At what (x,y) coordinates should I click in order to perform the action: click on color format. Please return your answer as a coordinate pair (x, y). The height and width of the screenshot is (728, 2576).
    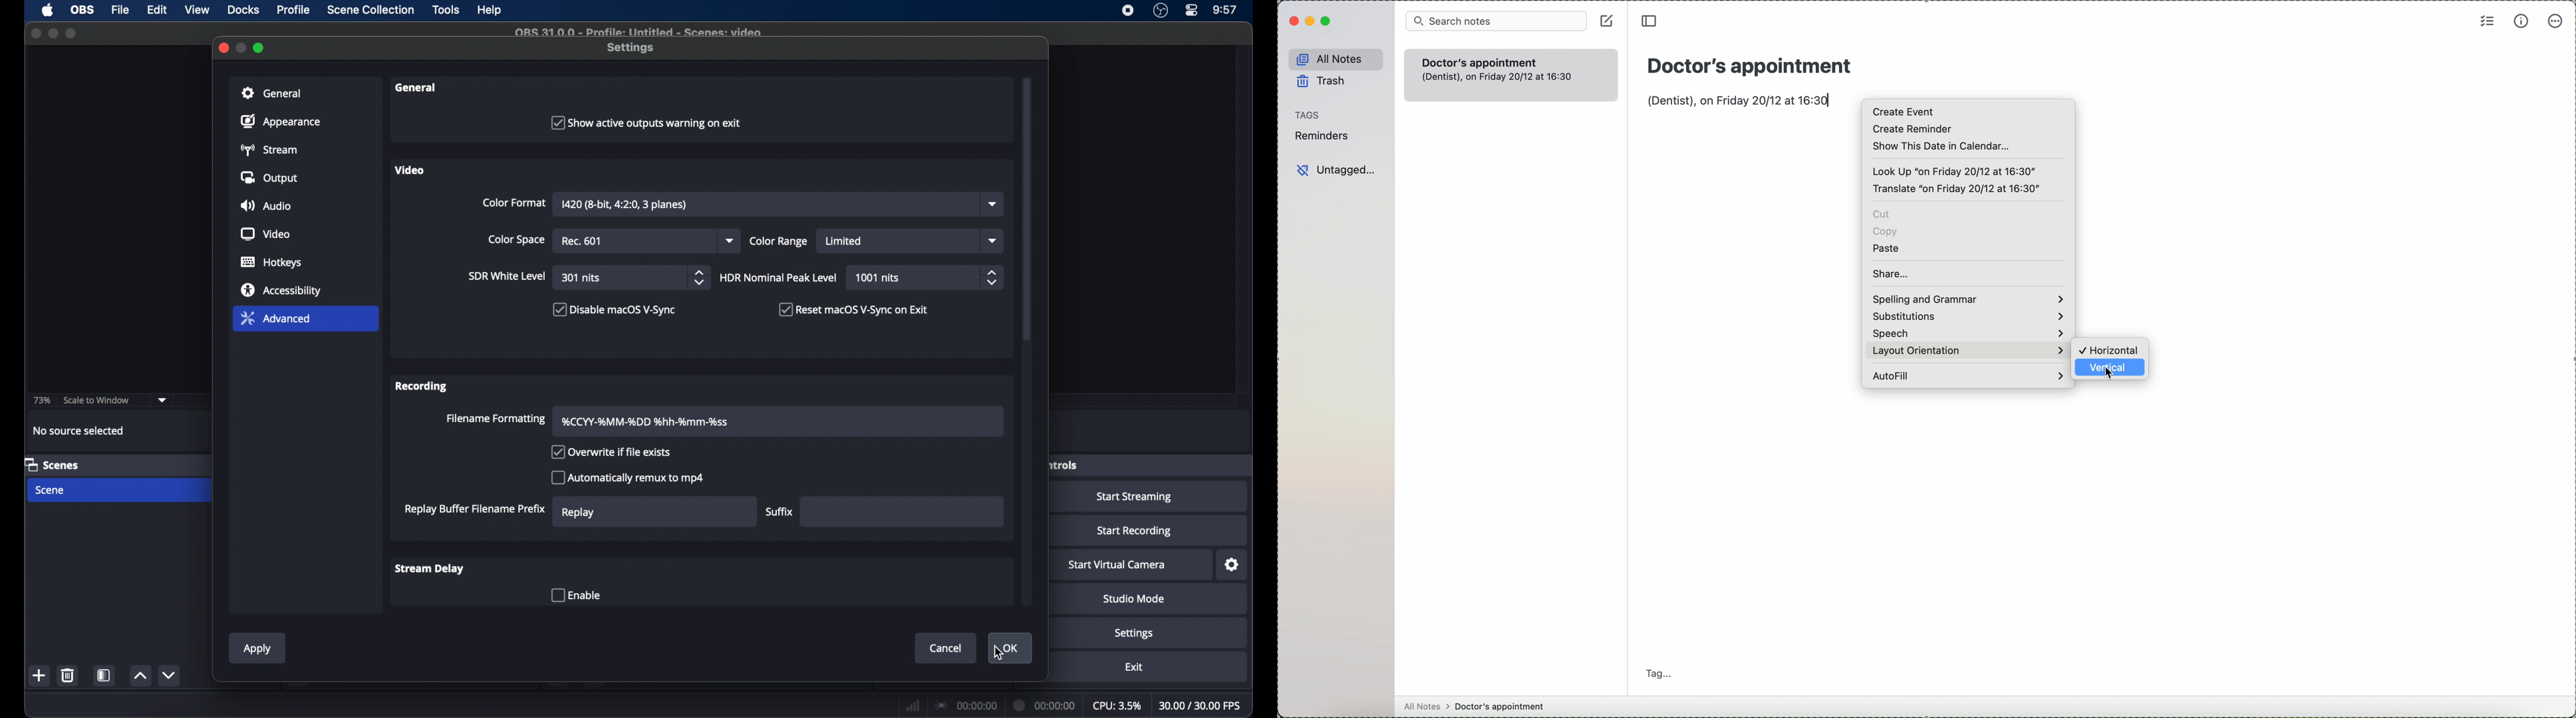
    Looking at the image, I should click on (514, 203).